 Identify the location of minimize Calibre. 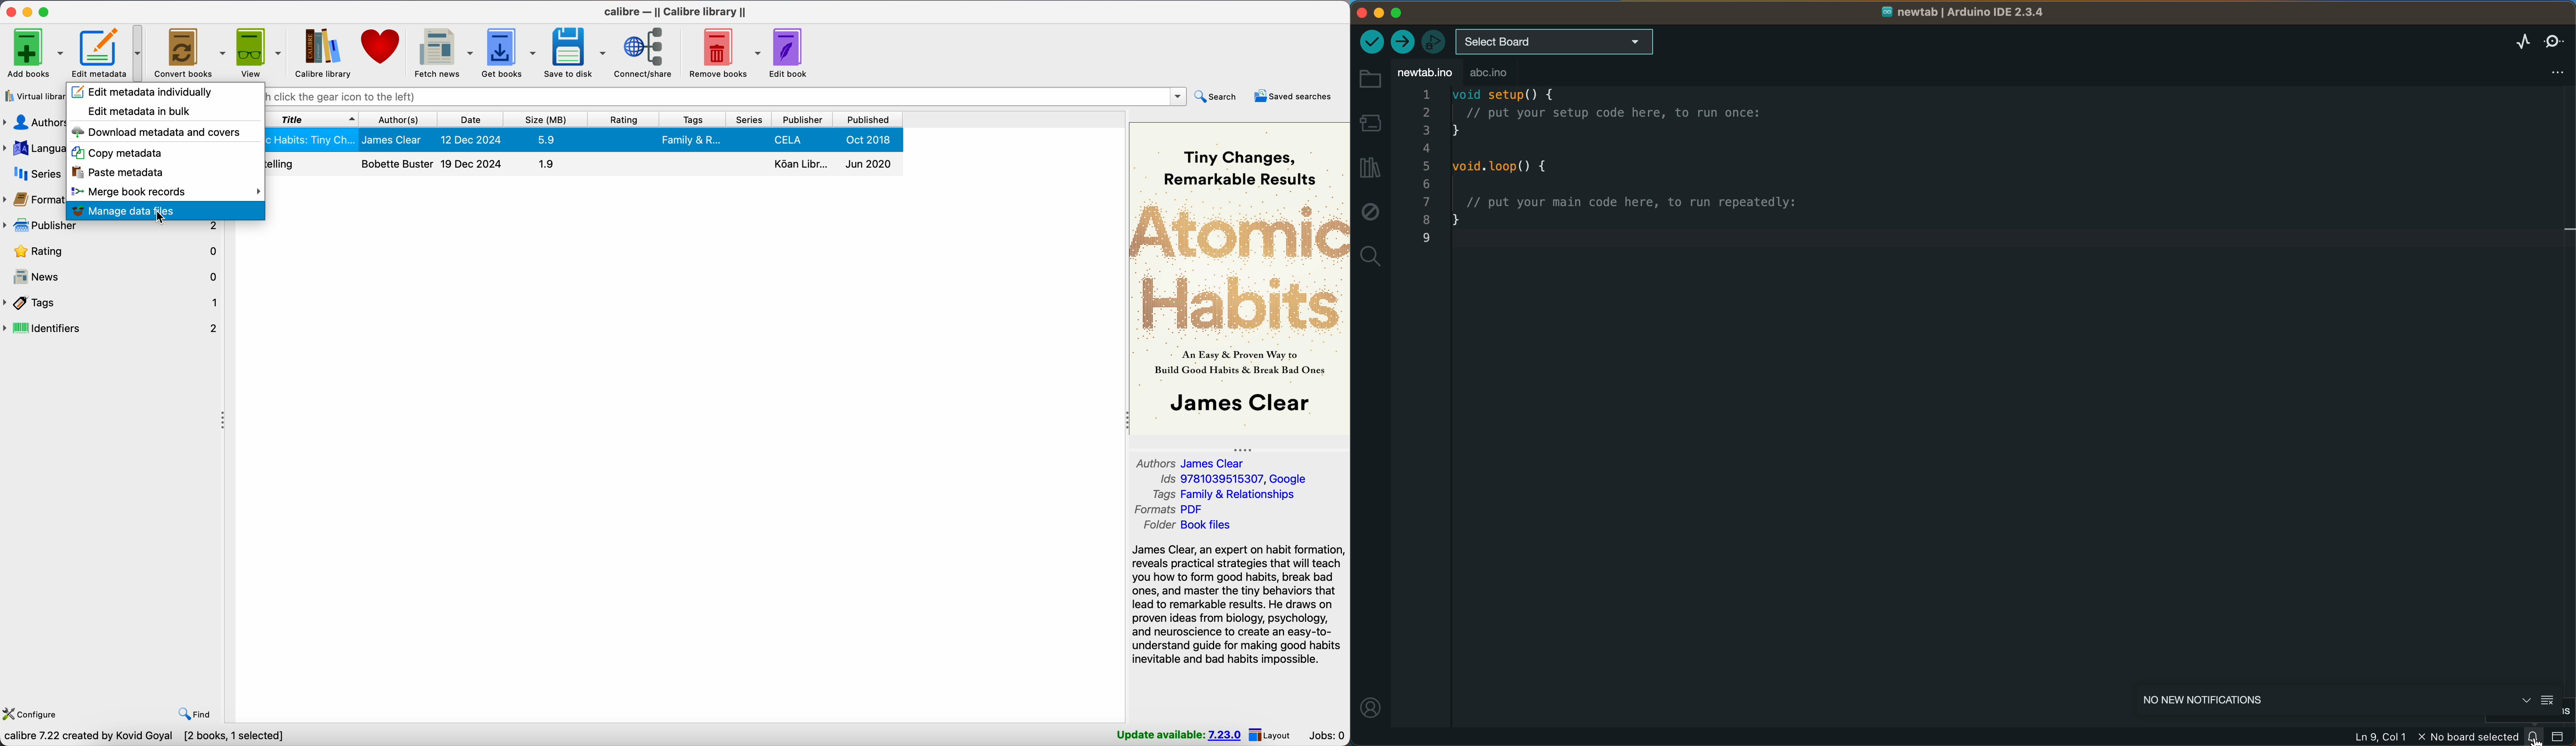
(29, 12).